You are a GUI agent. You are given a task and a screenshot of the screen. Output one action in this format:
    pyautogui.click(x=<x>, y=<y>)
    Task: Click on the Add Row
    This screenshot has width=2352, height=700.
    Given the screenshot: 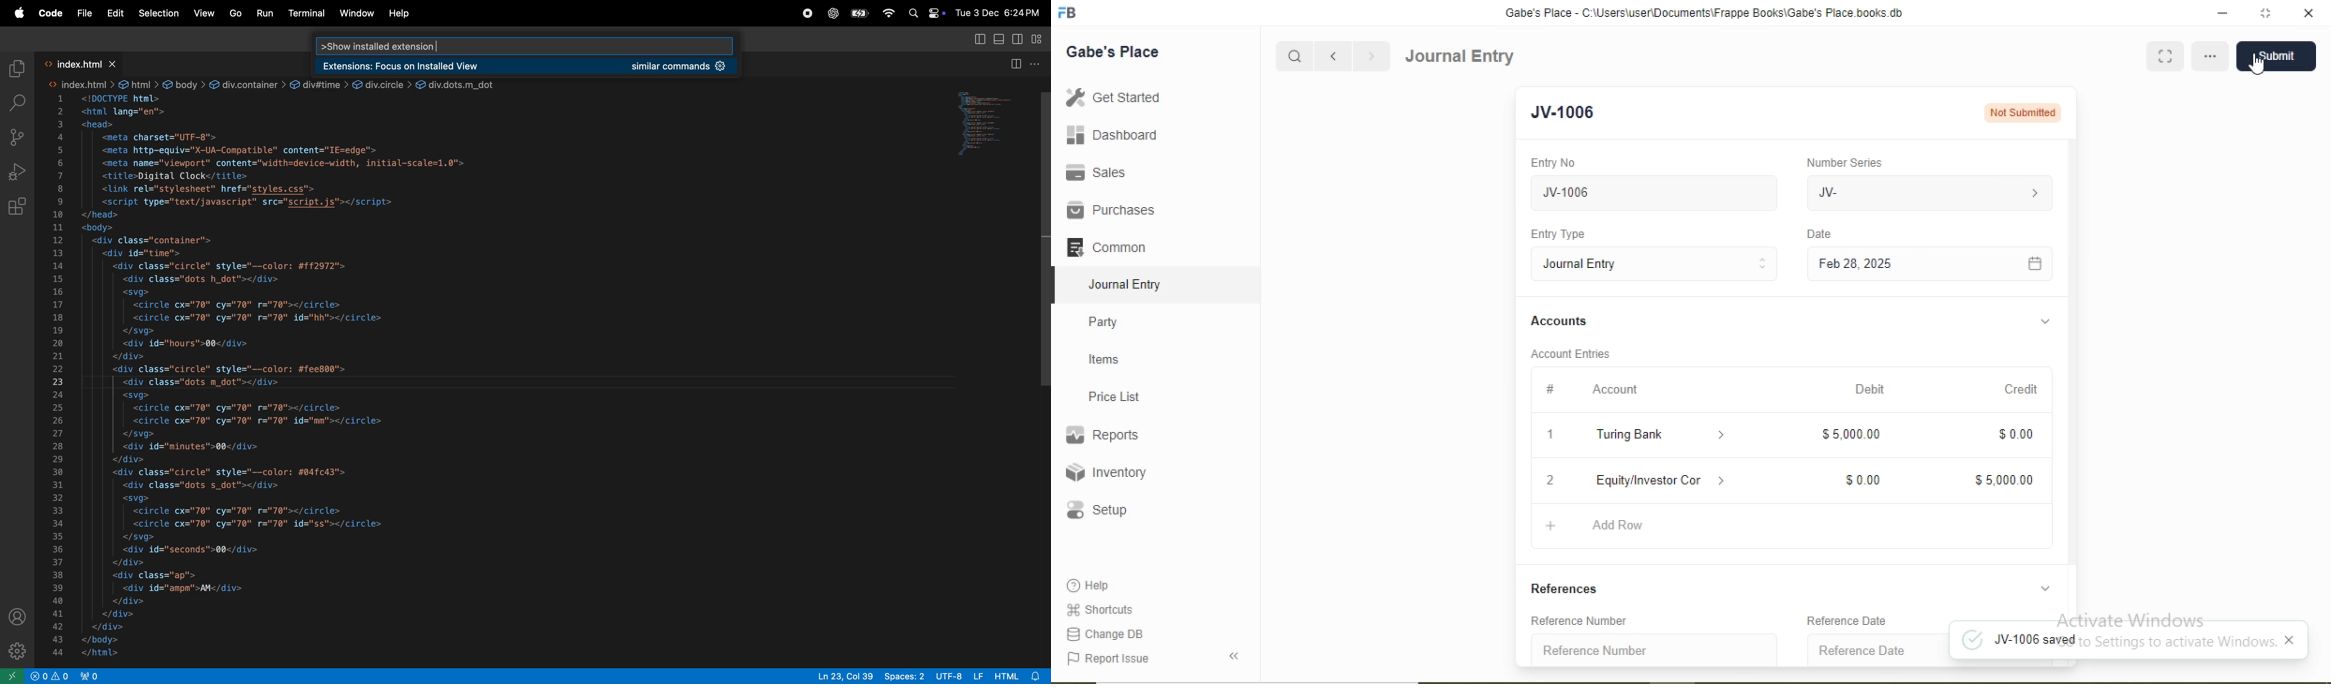 What is the action you would take?
    pyautogui.click(x=1618, y=525)
    